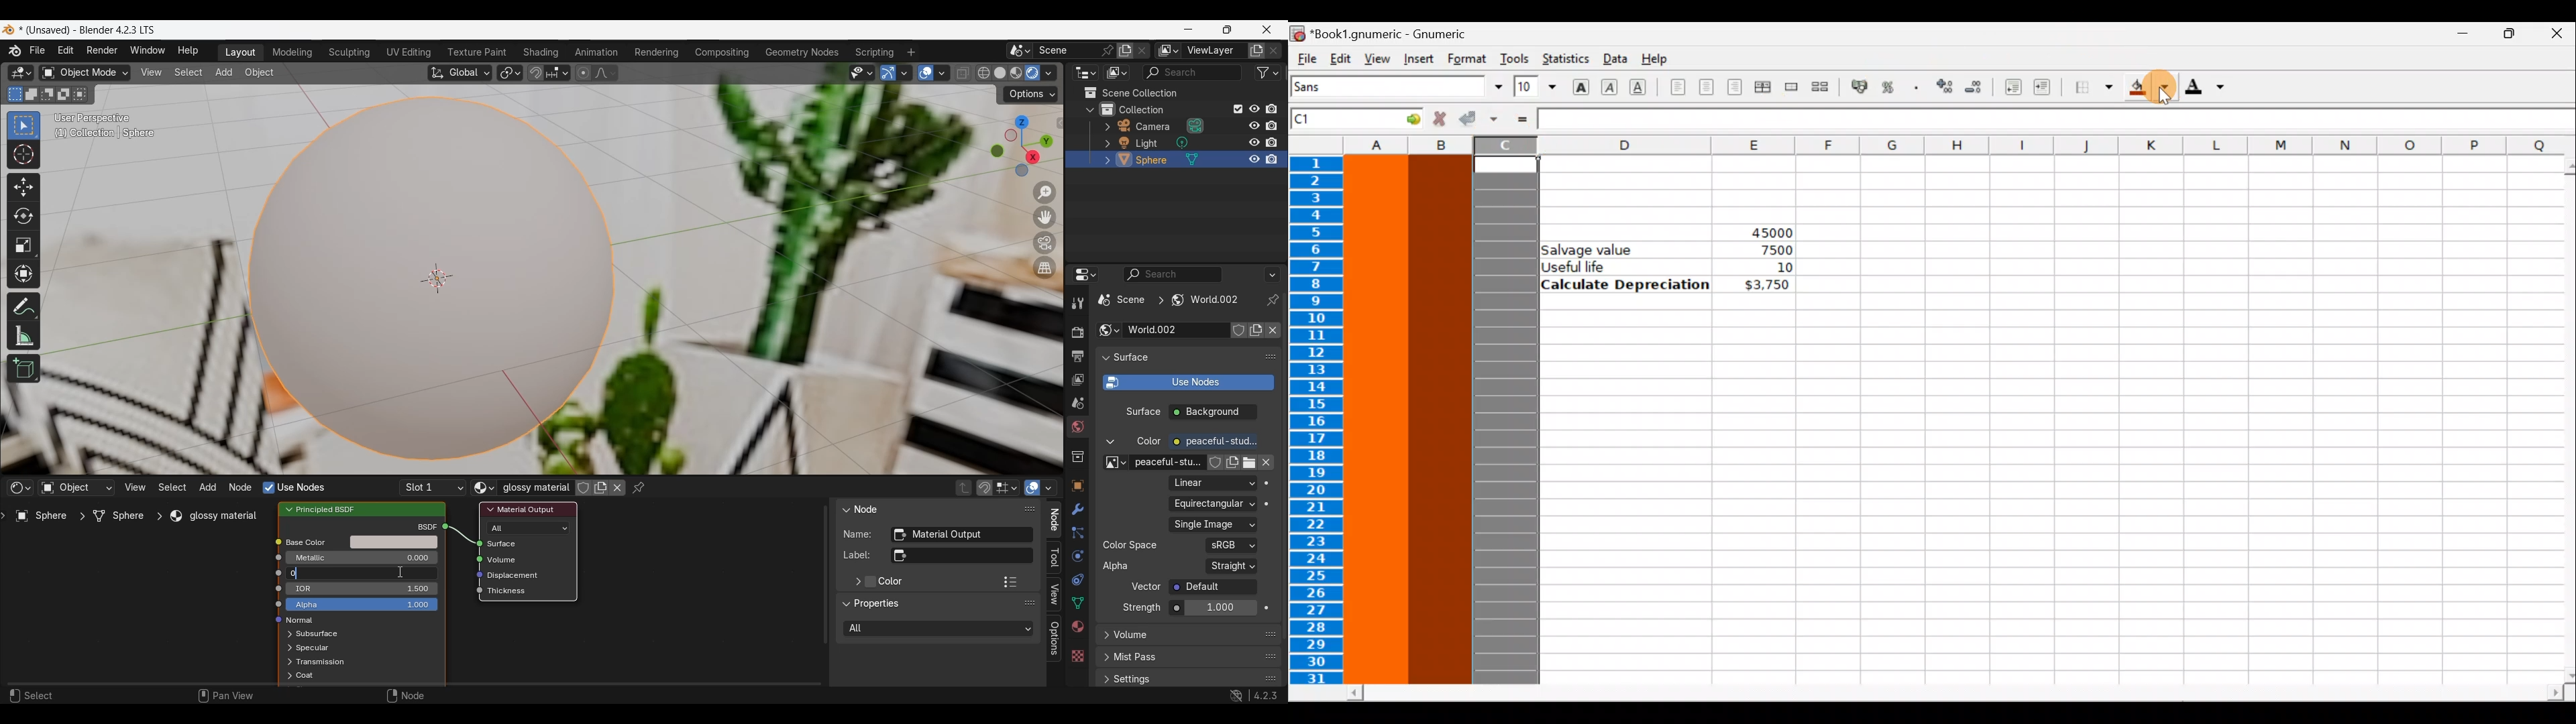  I want to click on Float surface panel, so click(1271, 357).